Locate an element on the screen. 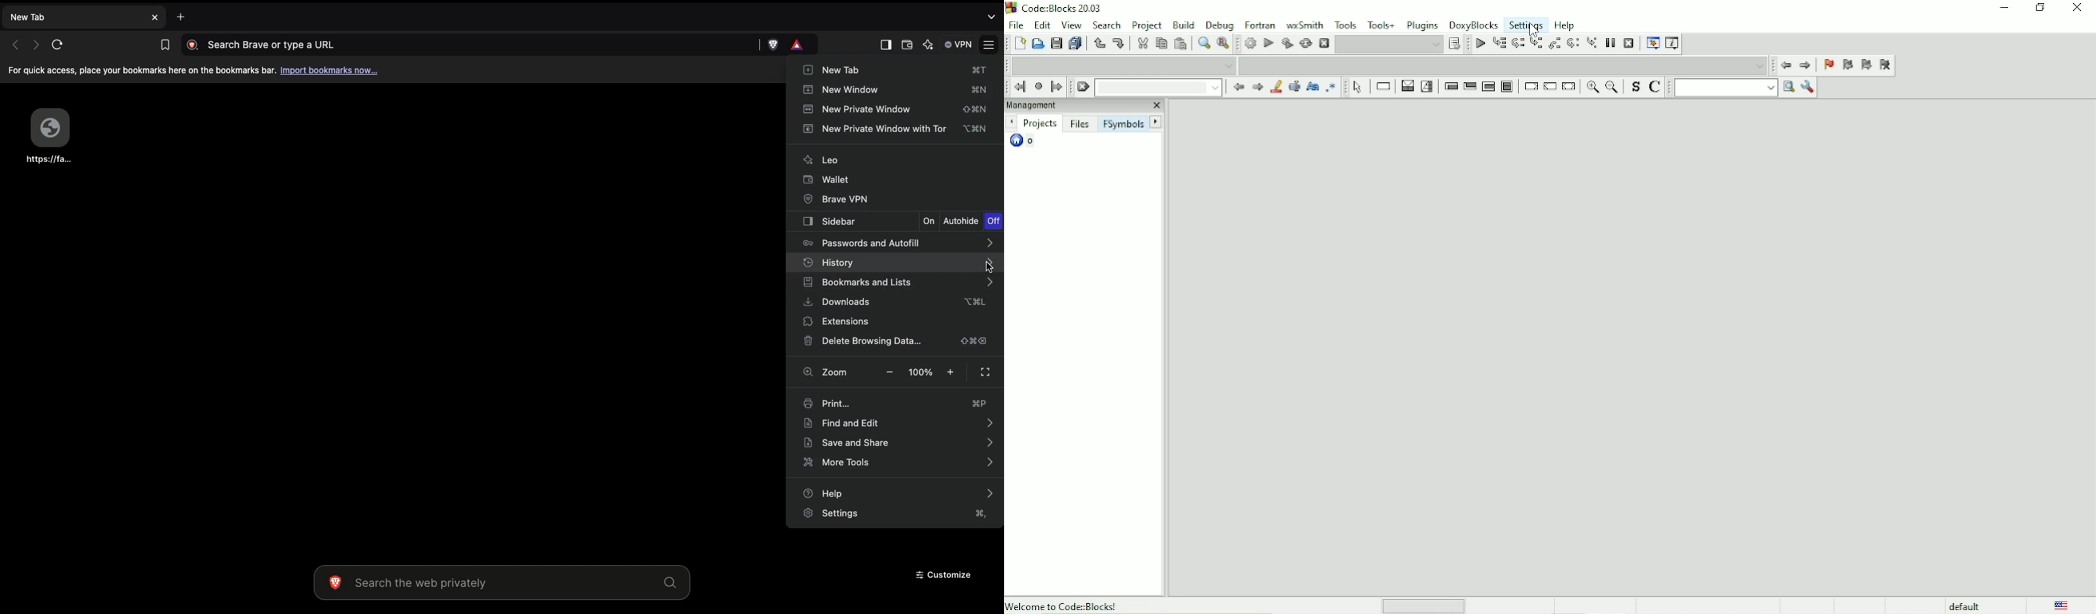 This screenshot has width=2100, height=616. Tools is located at coordinates (1346, 25).